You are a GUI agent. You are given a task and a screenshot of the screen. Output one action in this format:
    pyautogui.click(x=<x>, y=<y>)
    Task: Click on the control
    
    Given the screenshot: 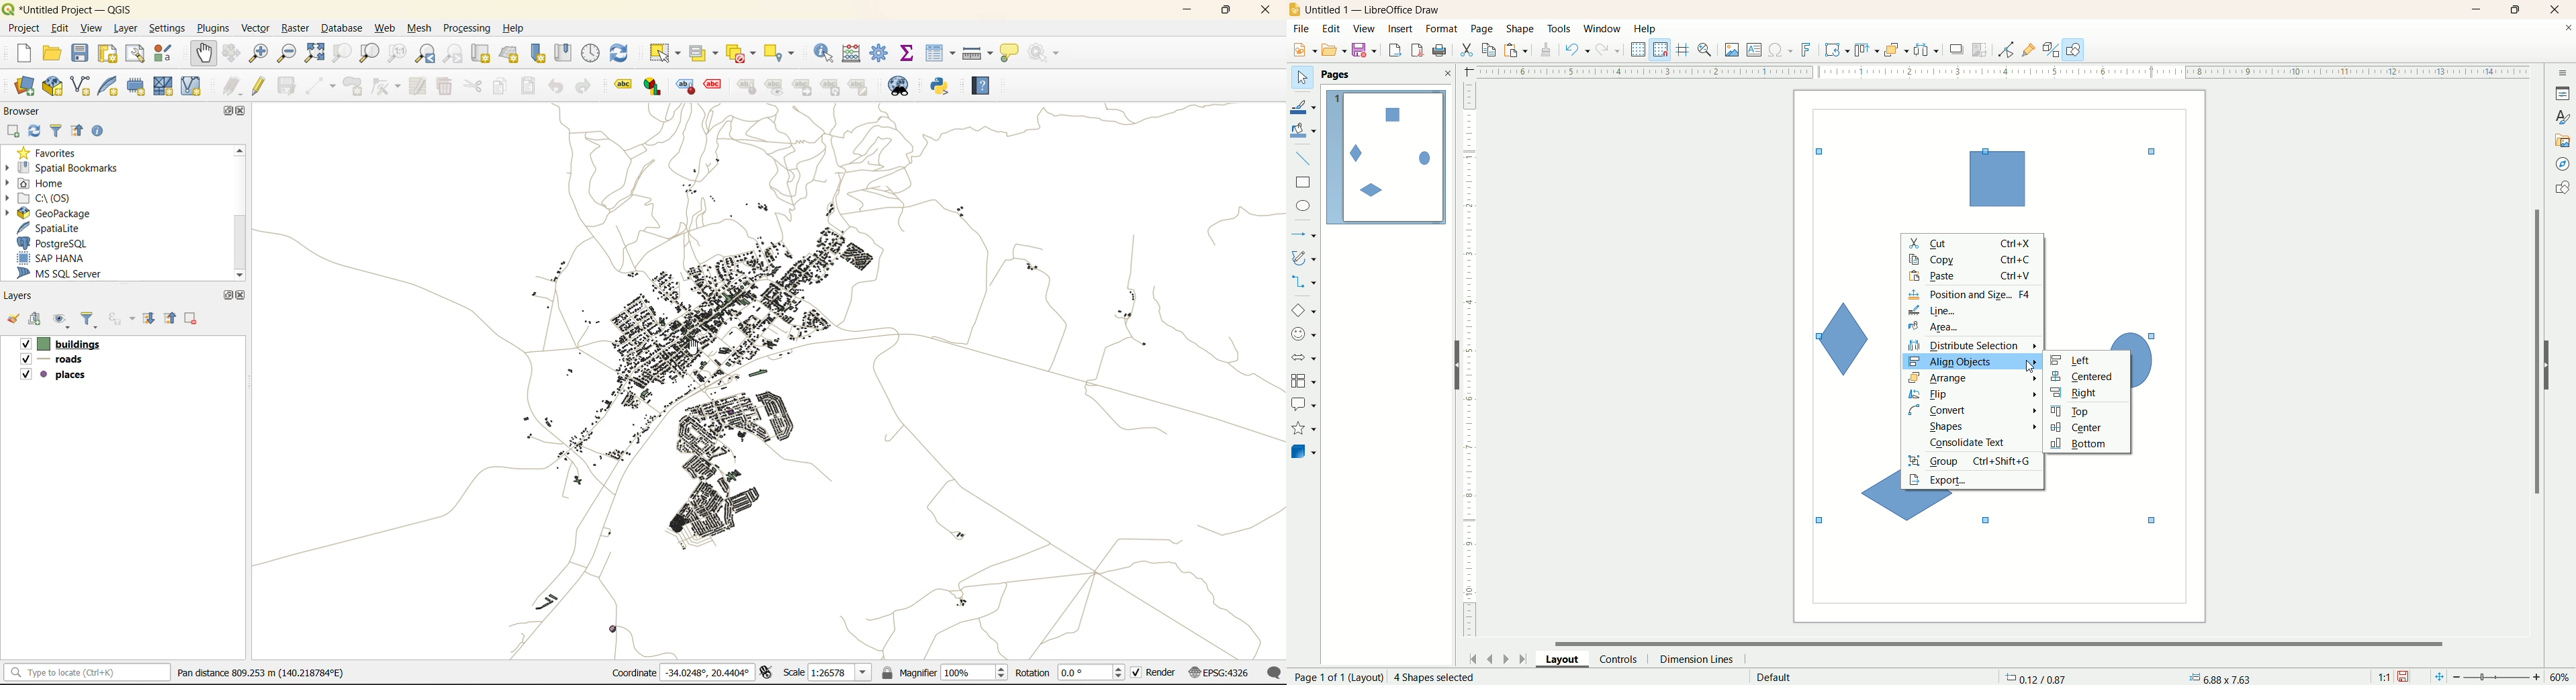 What is the action you would take?
    pyautogui.click(x=1624, y=659)
    